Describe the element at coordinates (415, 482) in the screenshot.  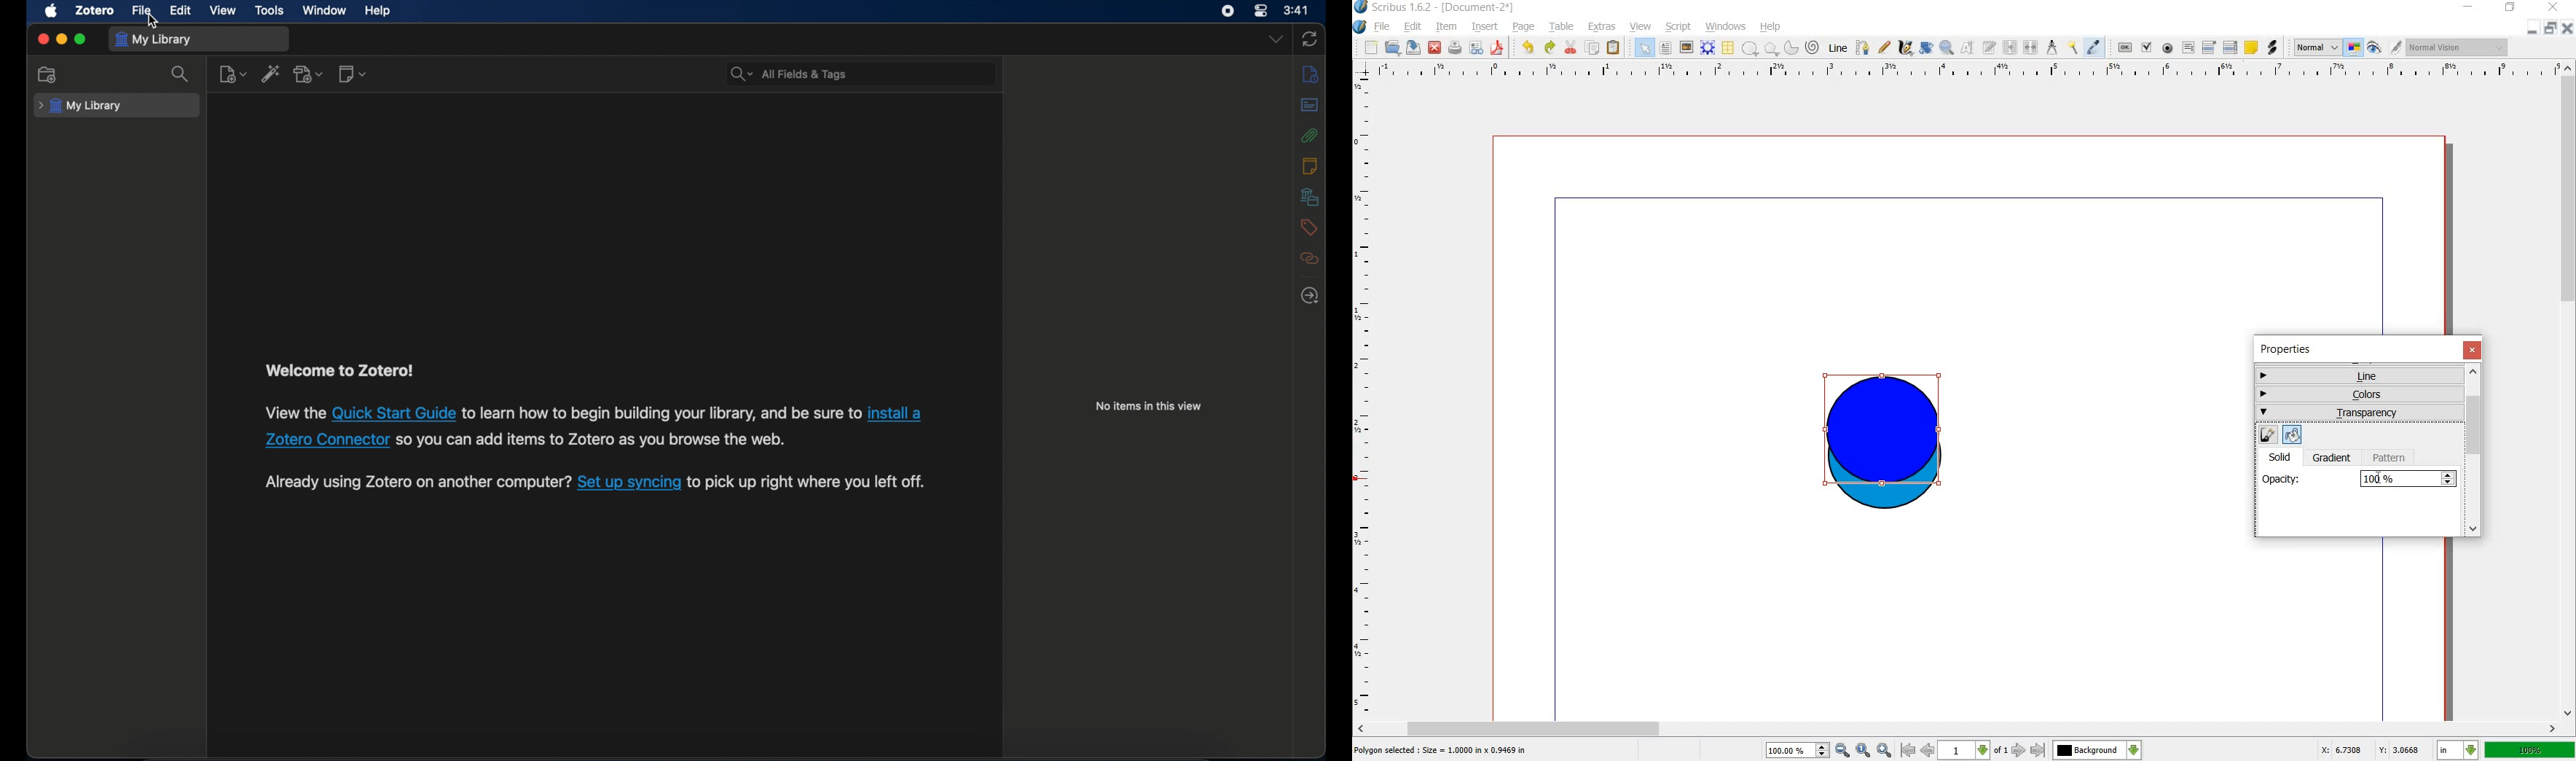
I see `text` at that location.